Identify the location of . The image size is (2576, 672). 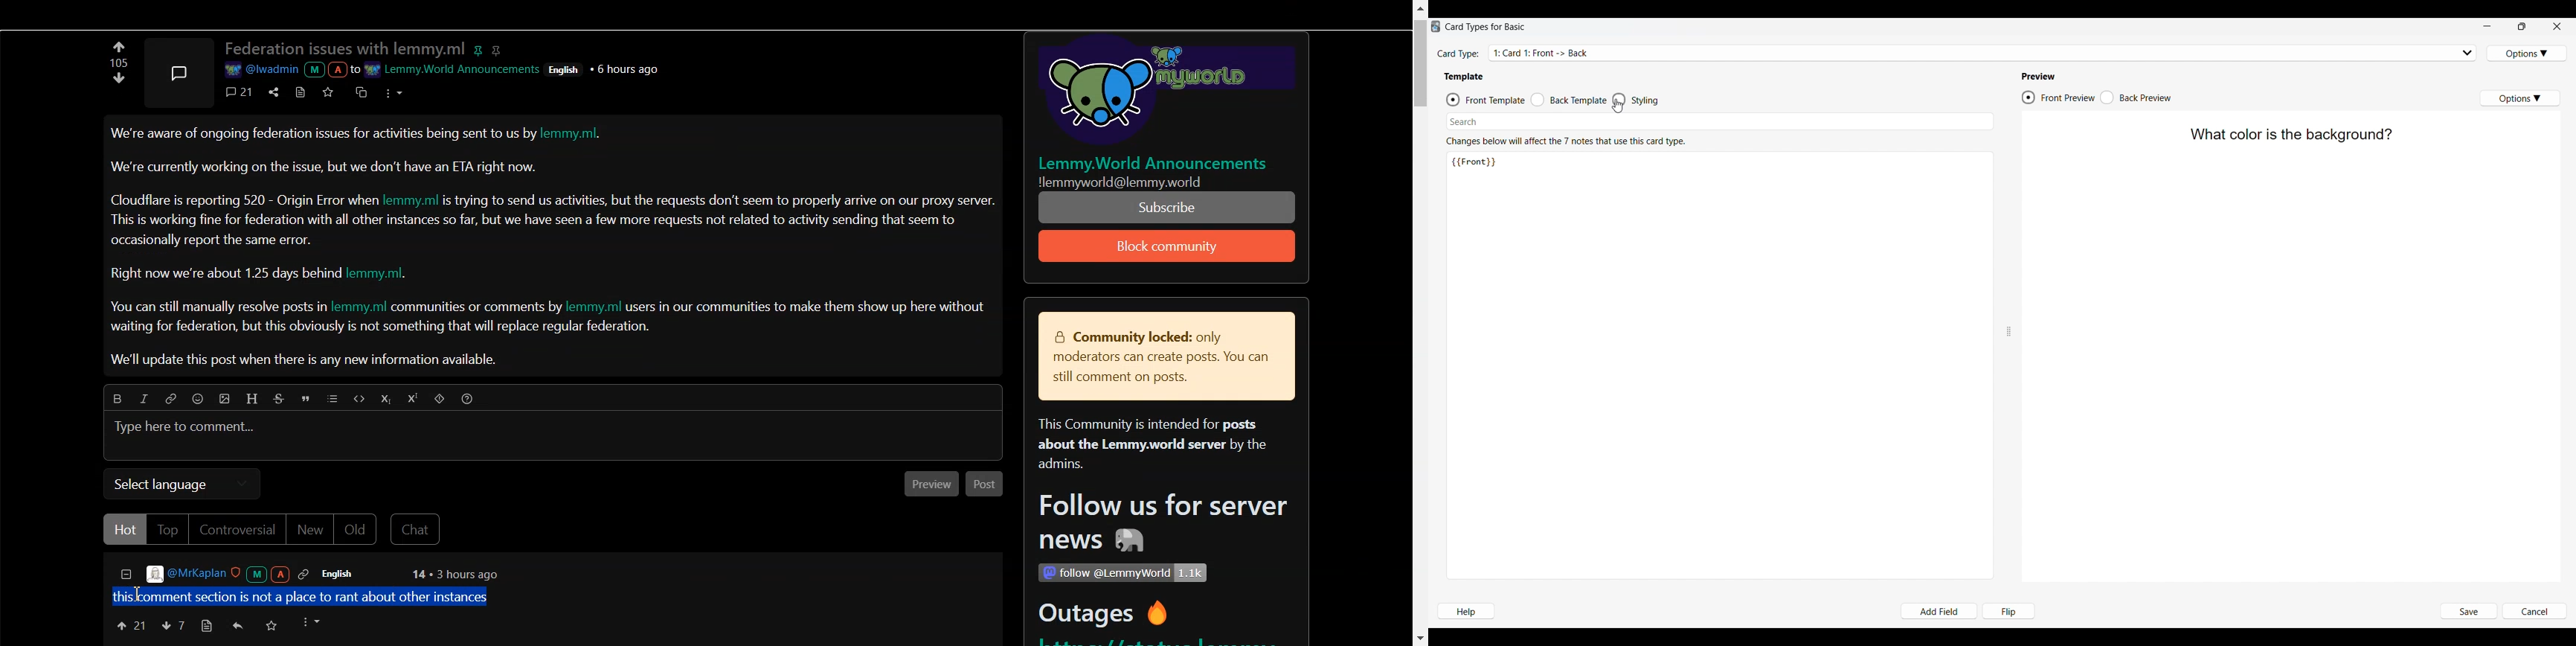
(629, 68).